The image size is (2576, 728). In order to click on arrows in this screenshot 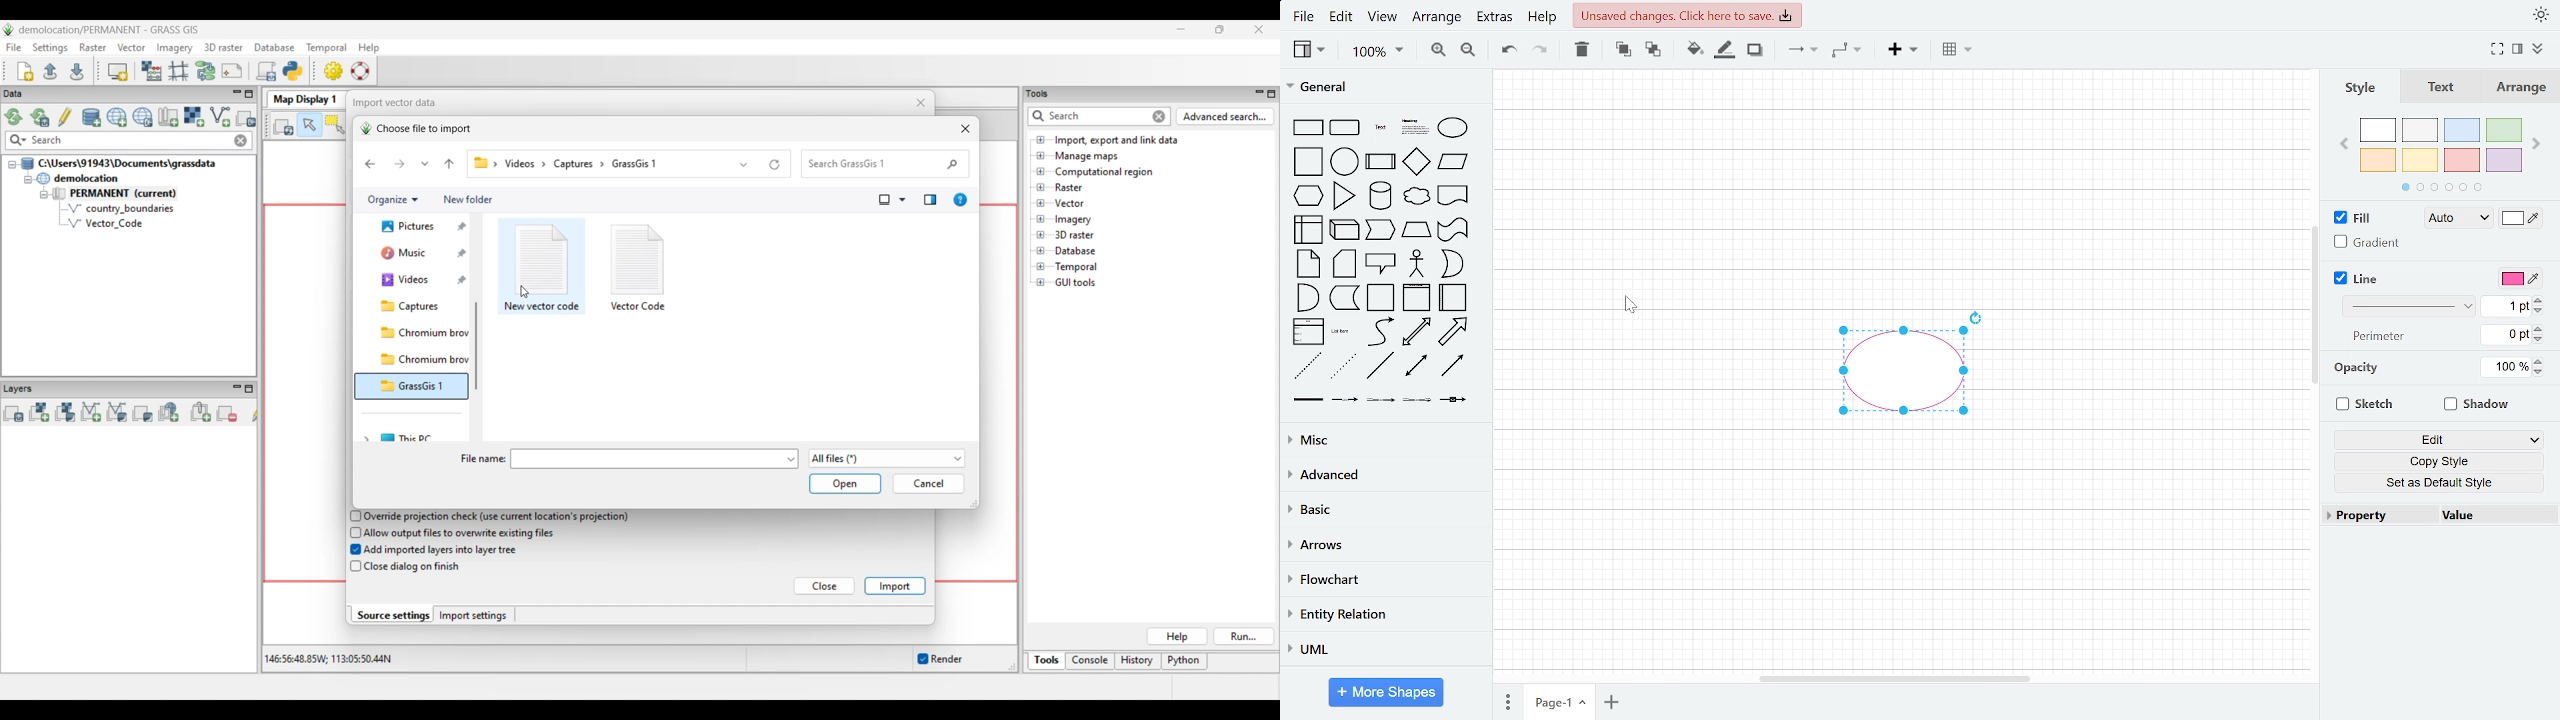, I will do `click(1380, 545)`.